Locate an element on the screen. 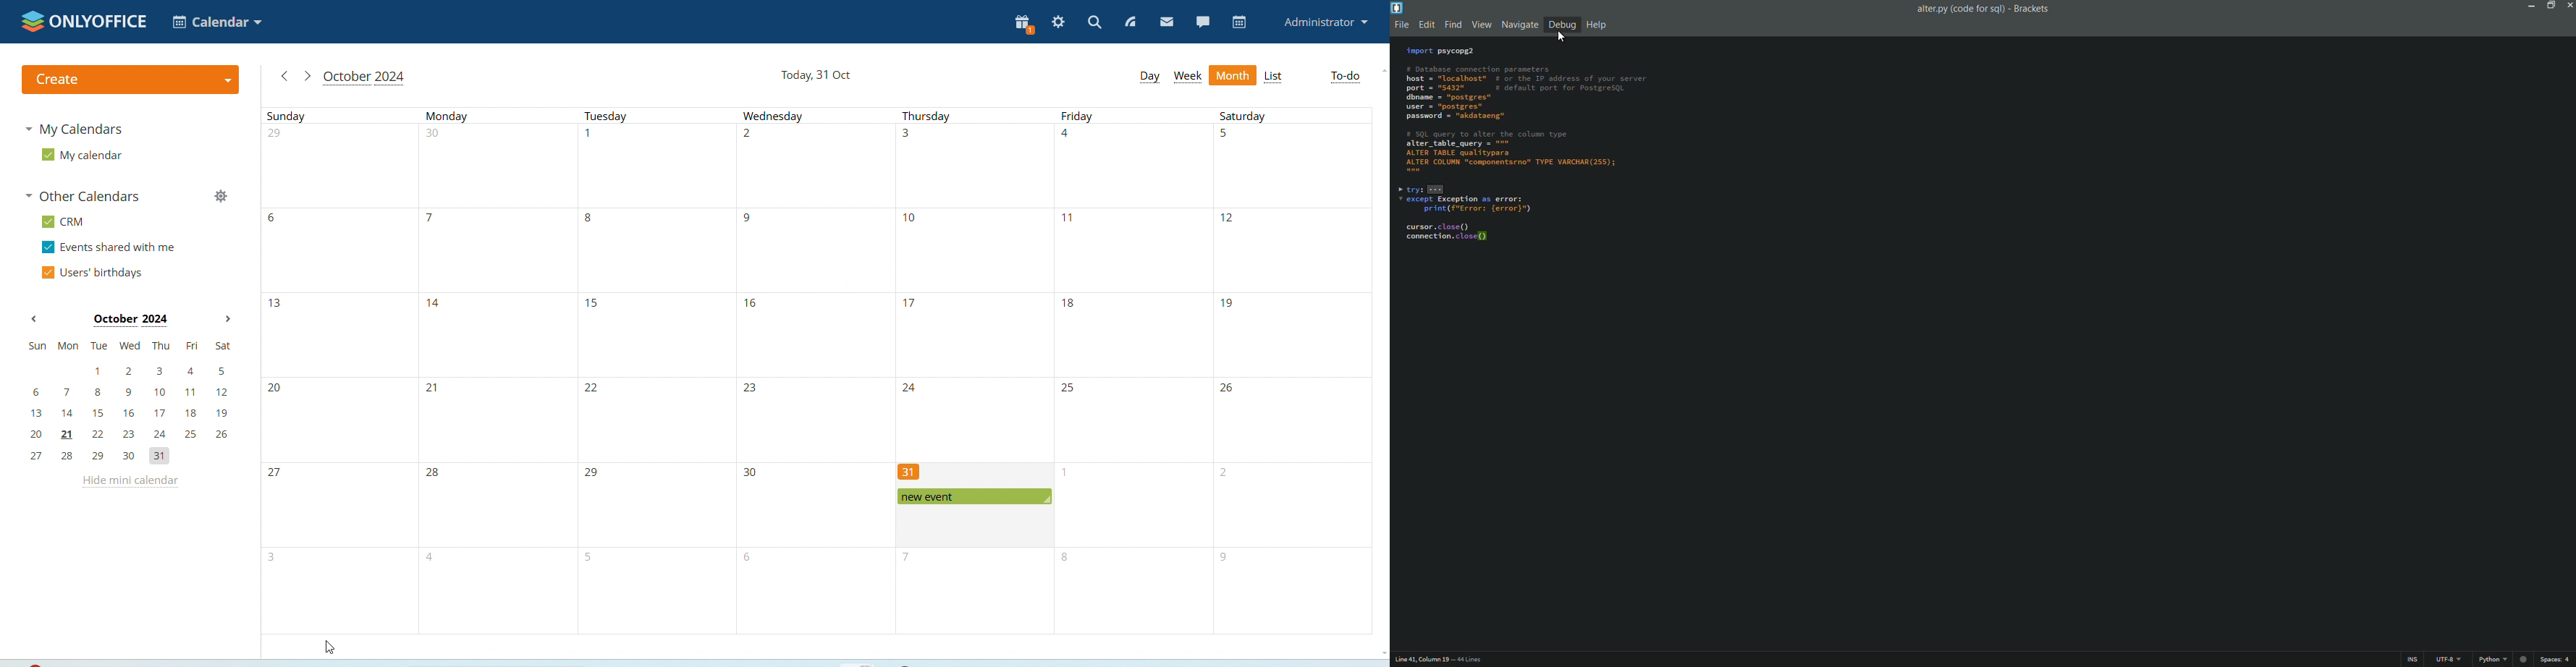 This screenshot has height=672, width=2576. create is located at coordinates (130, 80).